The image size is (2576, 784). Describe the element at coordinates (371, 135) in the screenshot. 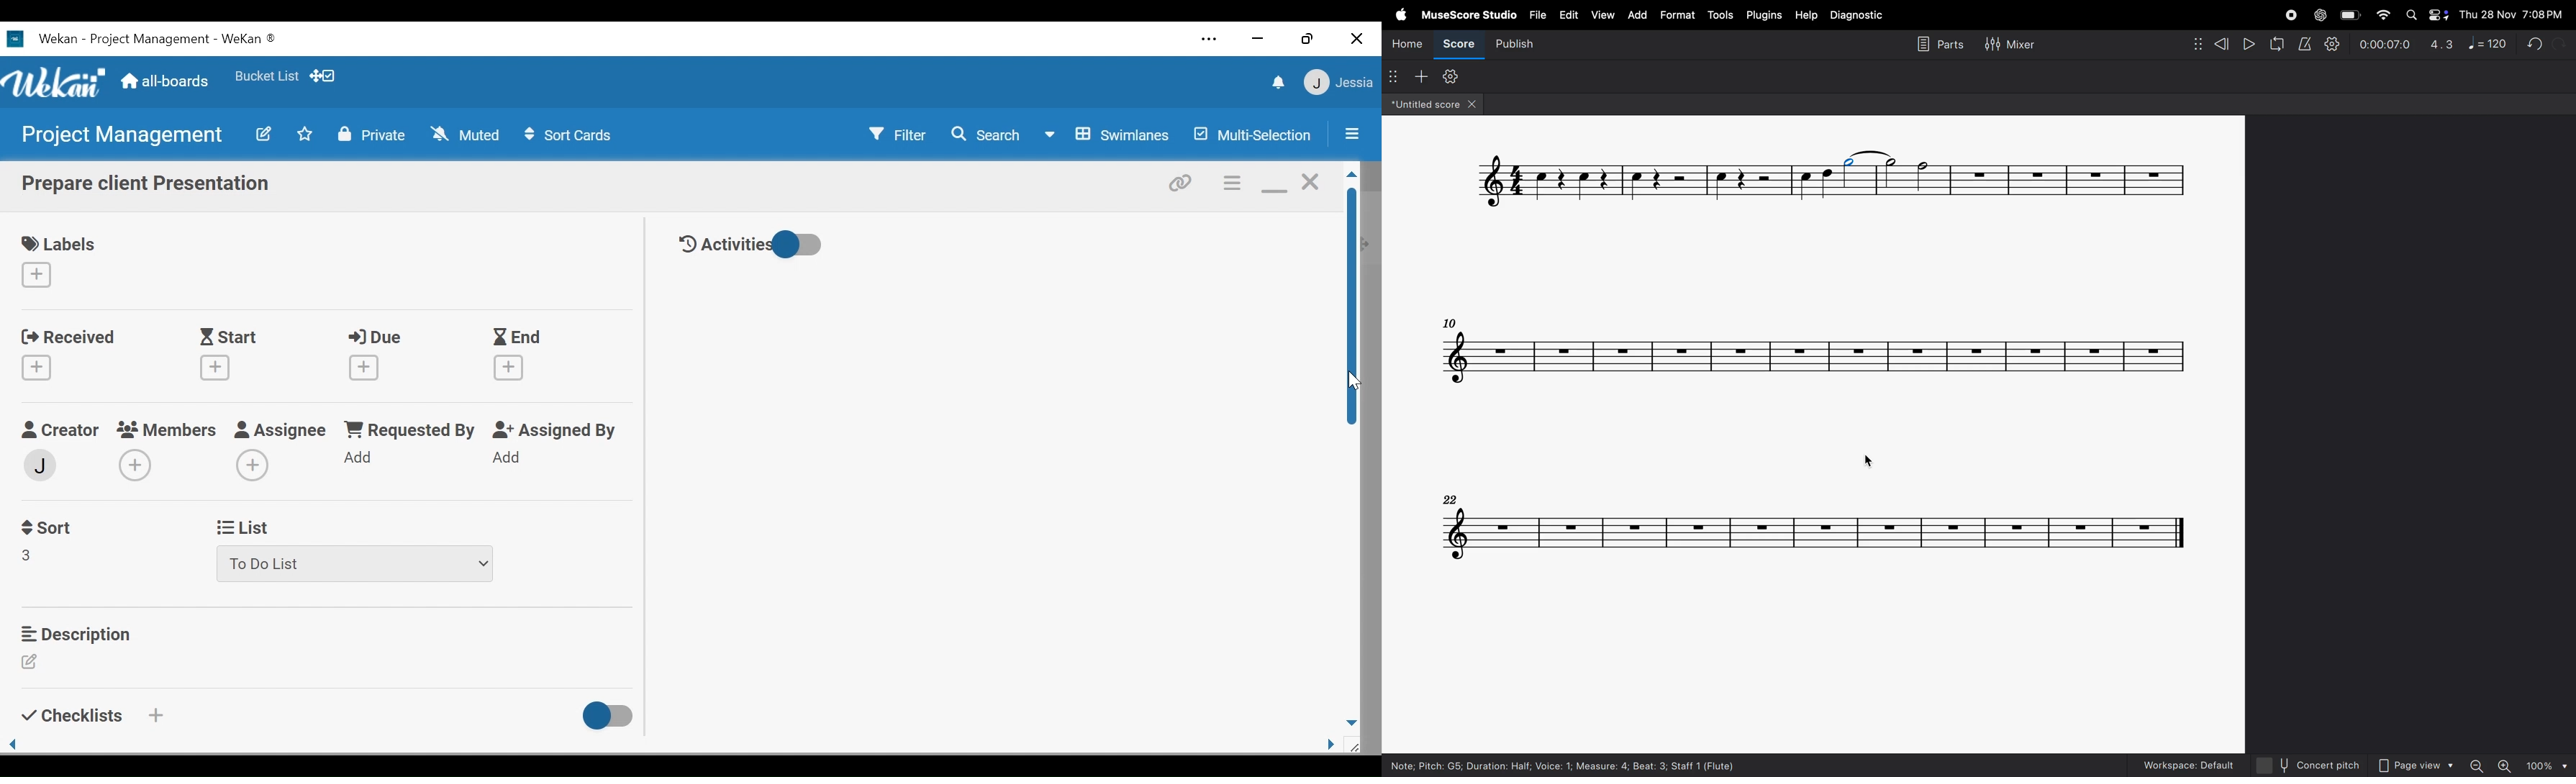

I see `Private` at that location.